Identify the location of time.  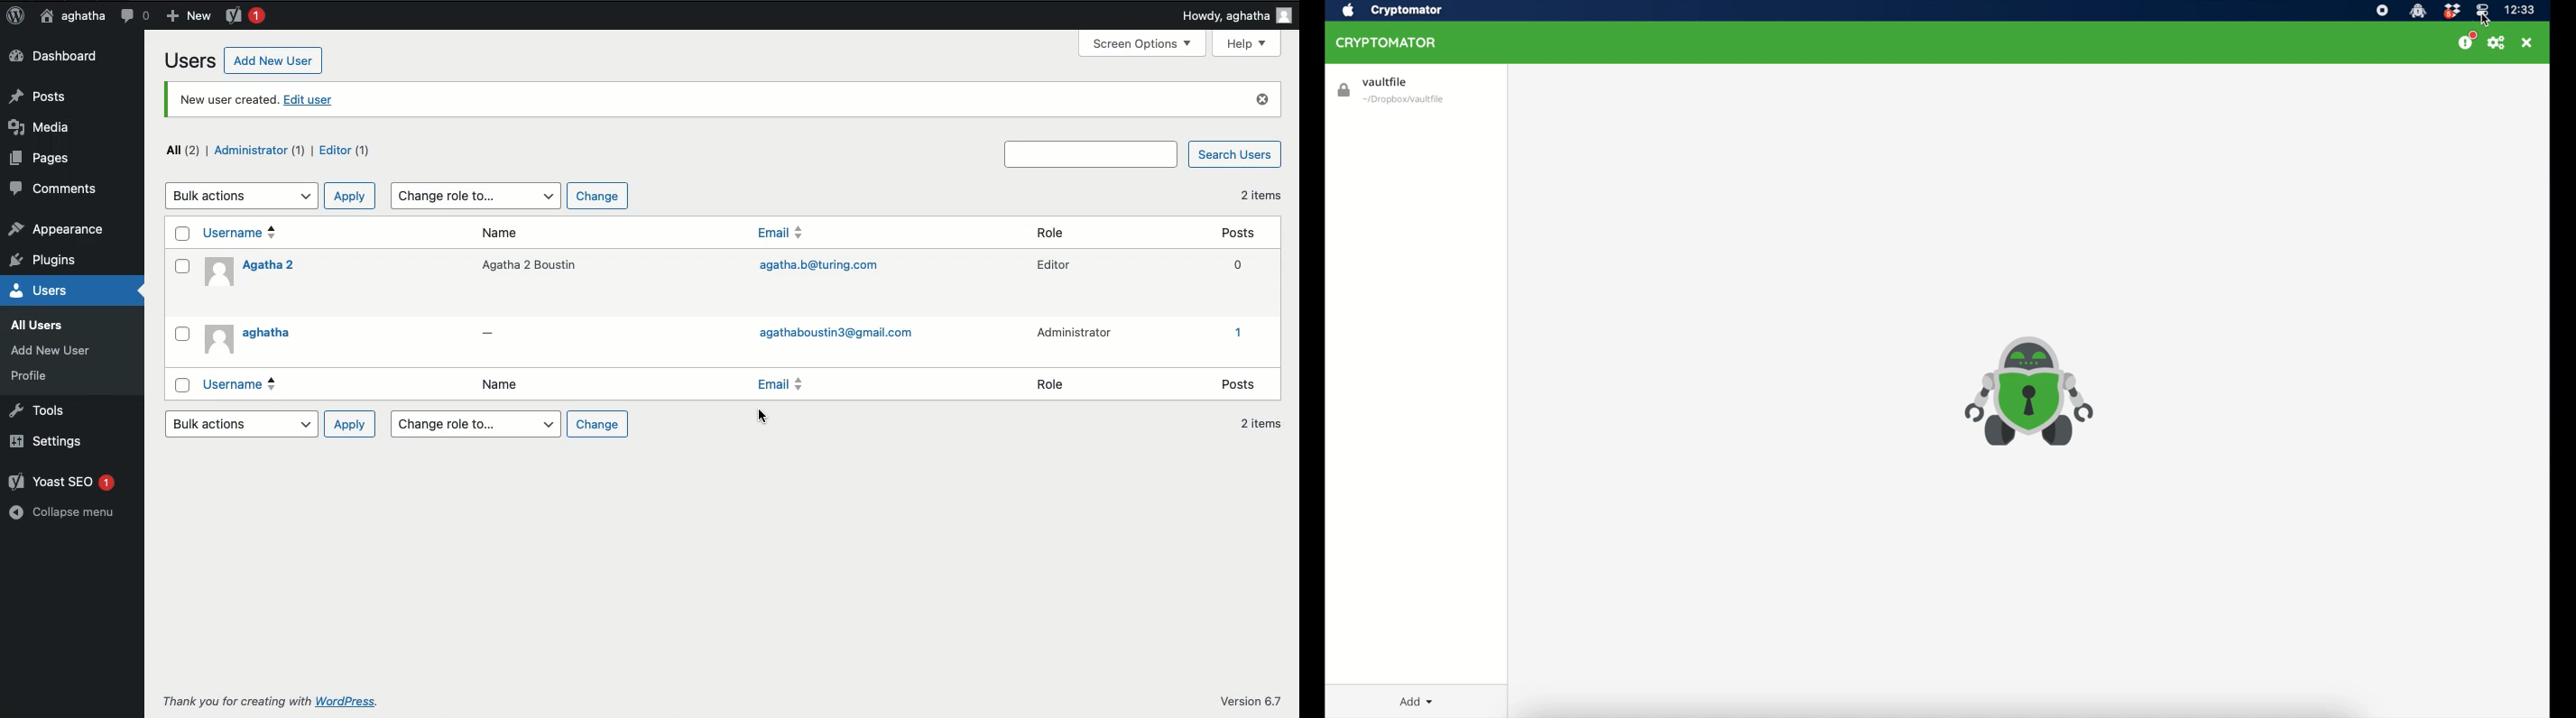
(2521, 10).